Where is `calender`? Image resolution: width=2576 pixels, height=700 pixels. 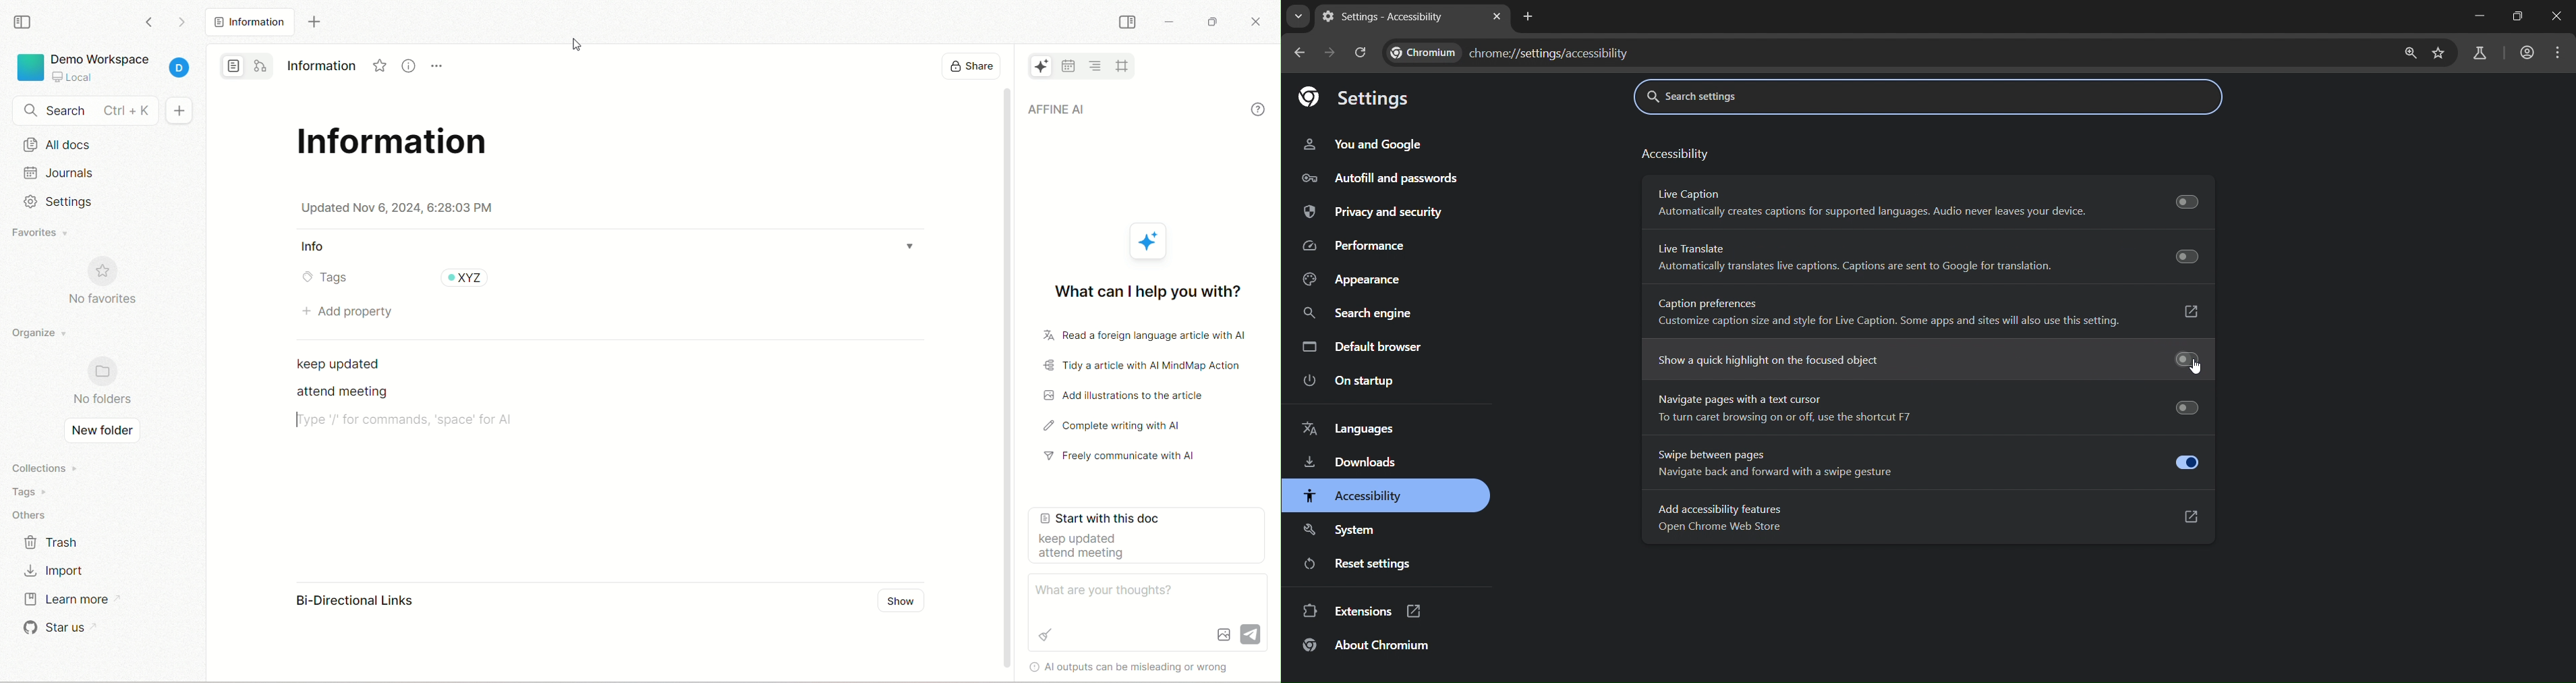 calender is located at coordinates (1068, 65).